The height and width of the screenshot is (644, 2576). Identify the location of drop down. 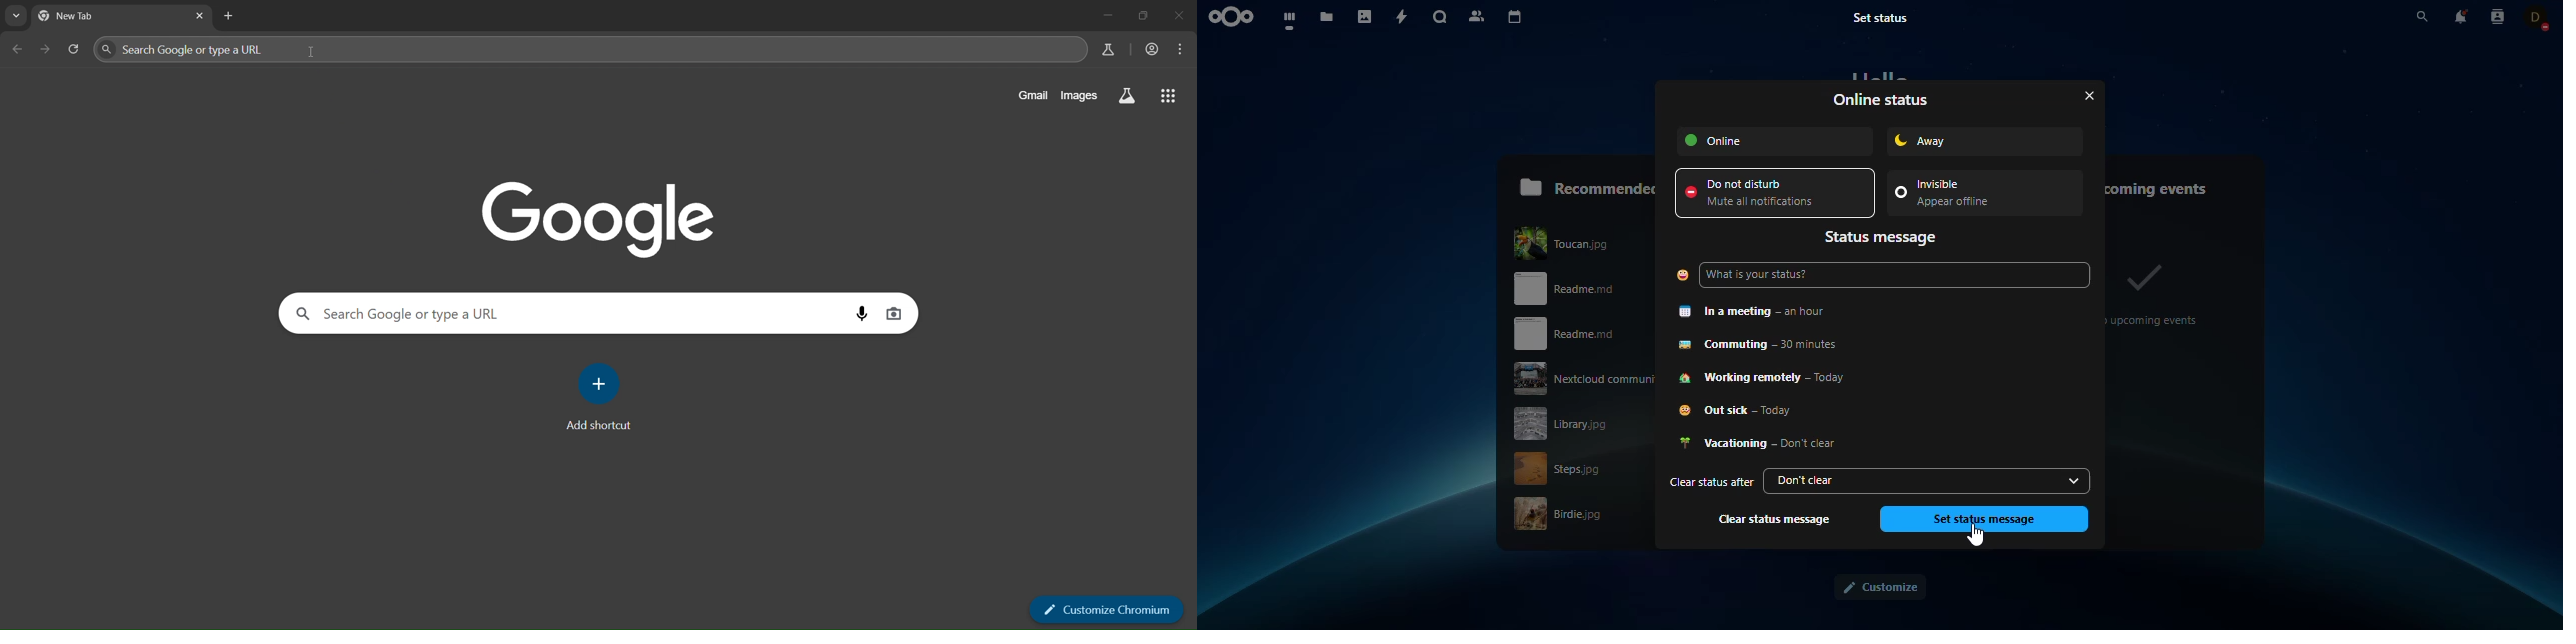
(2074, 481).